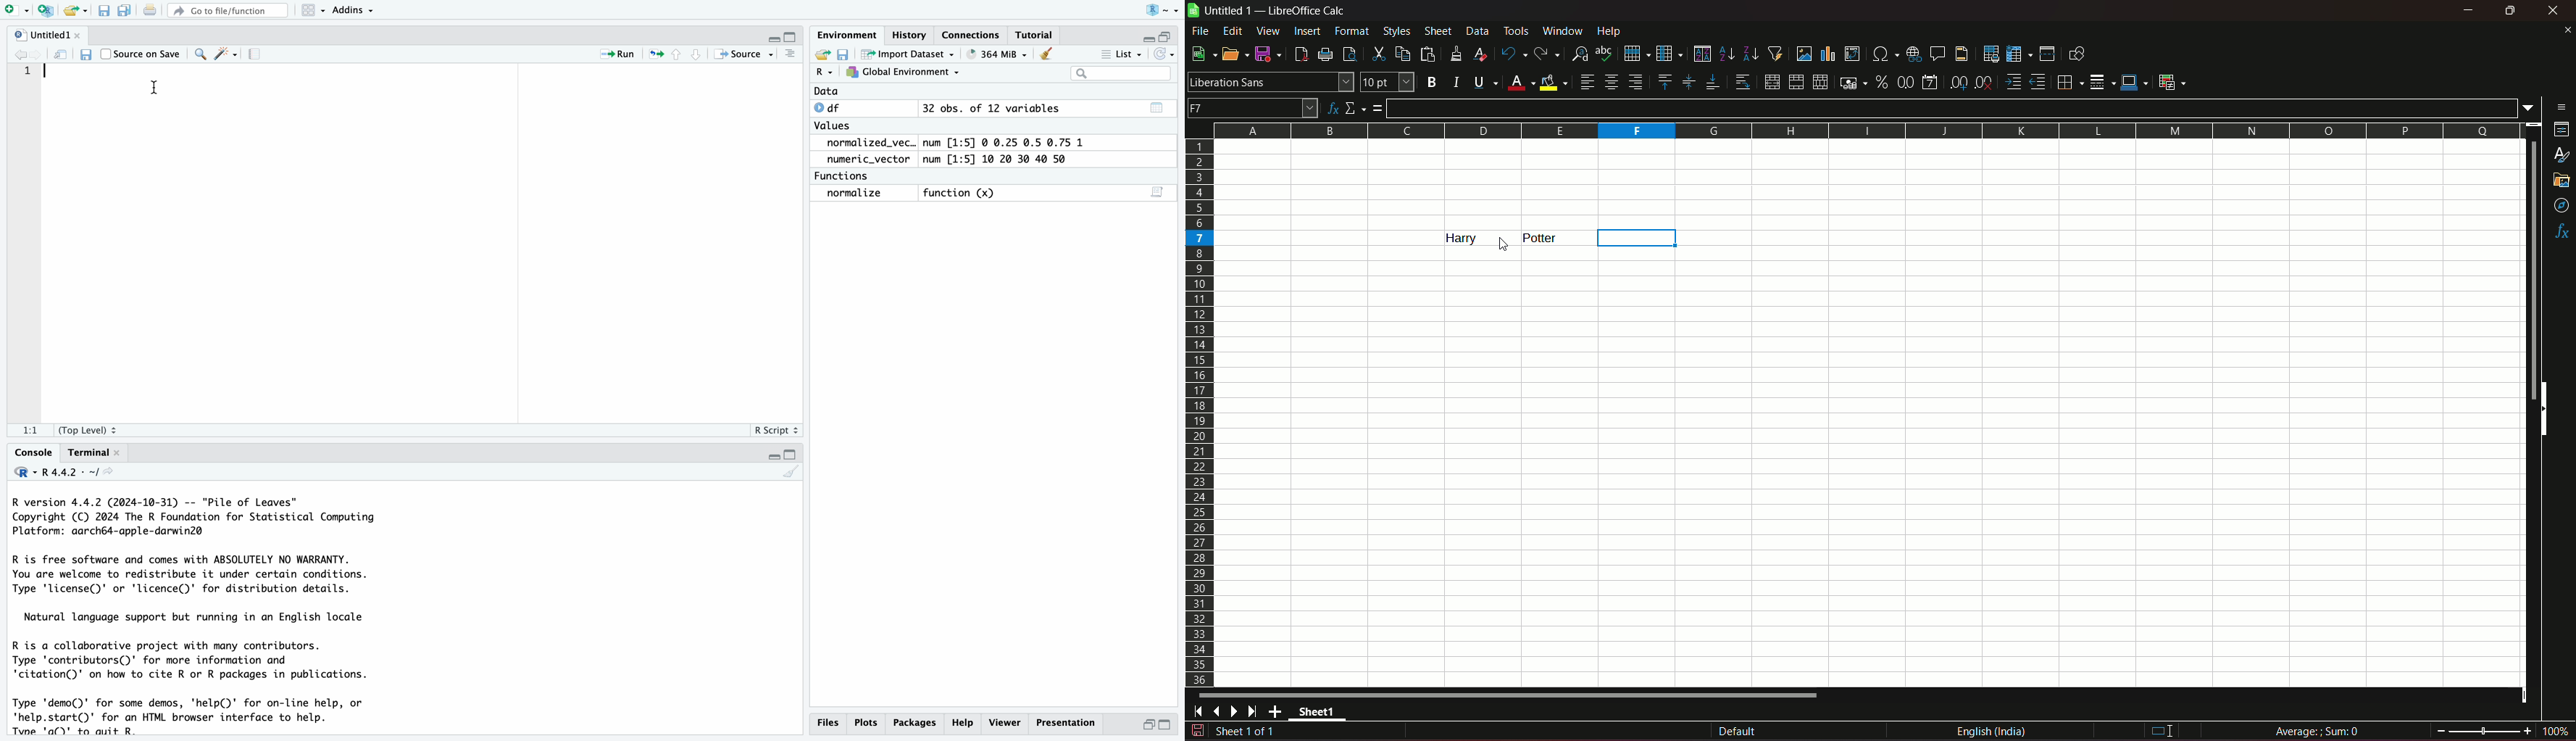 The width and height of the screenshot is (2576, 756). I want to click on insert hyperlink, so click(1912, 53).